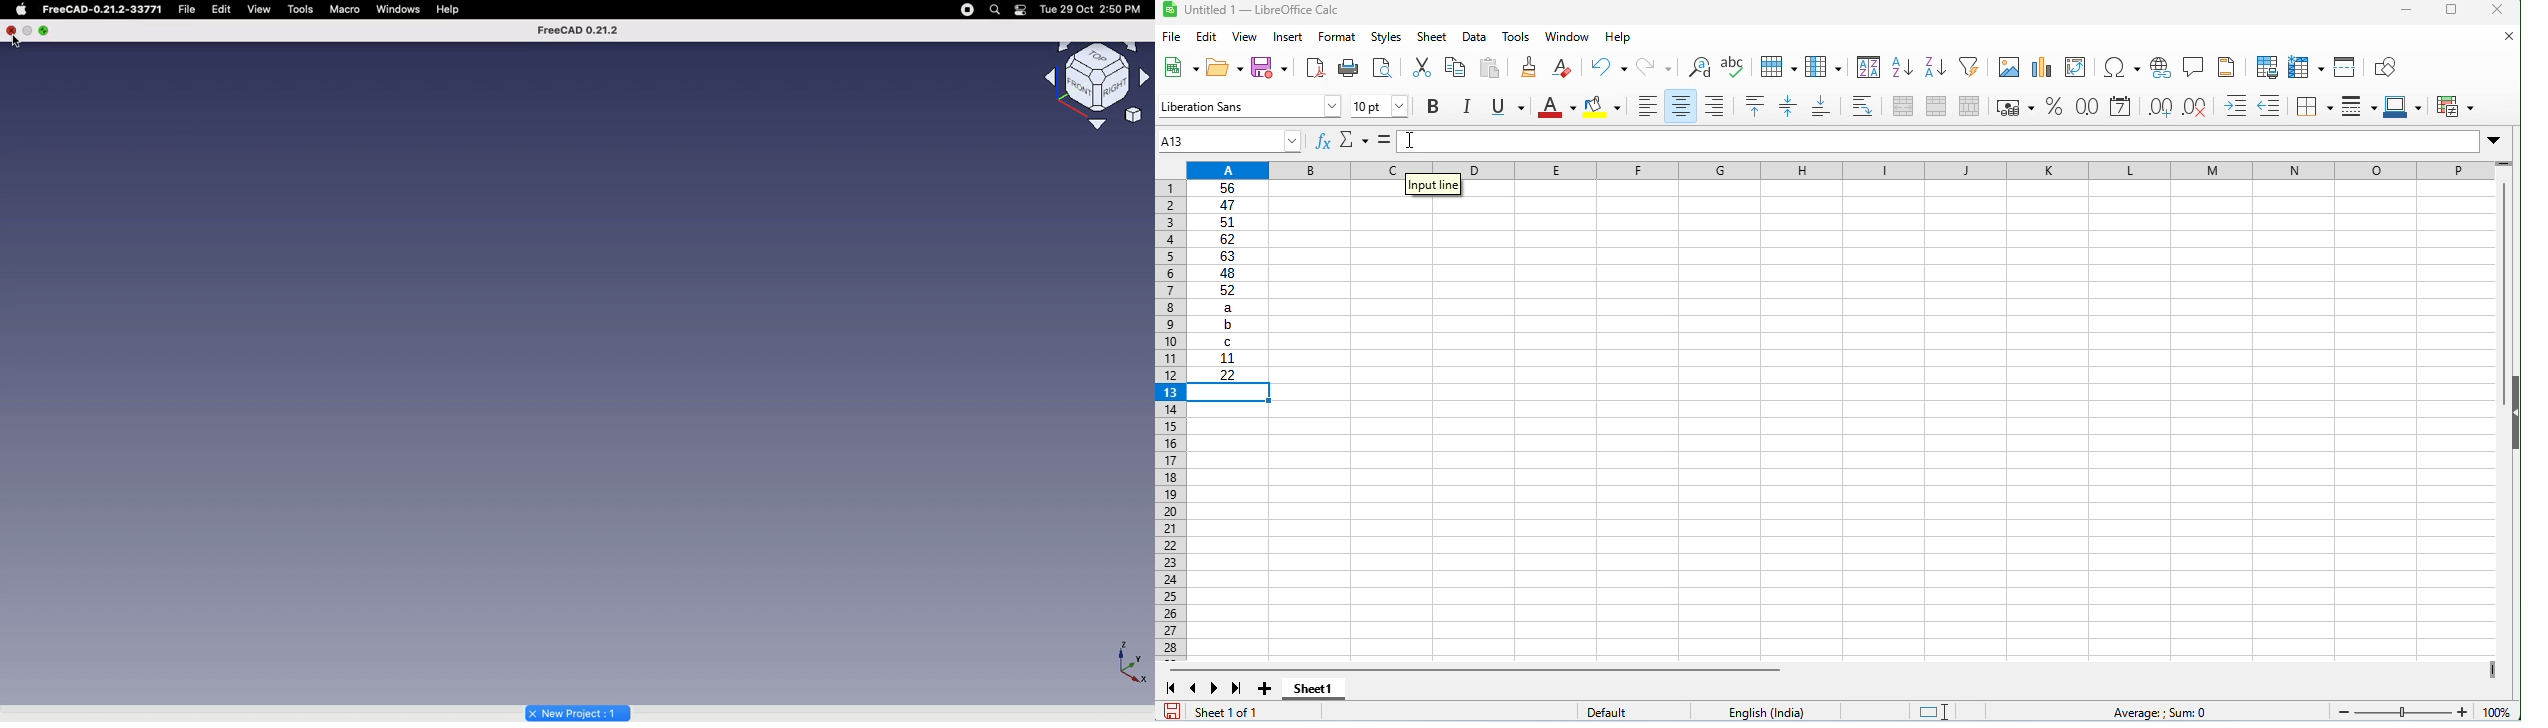 The width and height of the screenshot is (2548, 728). What do you see at coordinates (191, 10) in the screenshot?
I see `File` at bounding box center [191, 10].